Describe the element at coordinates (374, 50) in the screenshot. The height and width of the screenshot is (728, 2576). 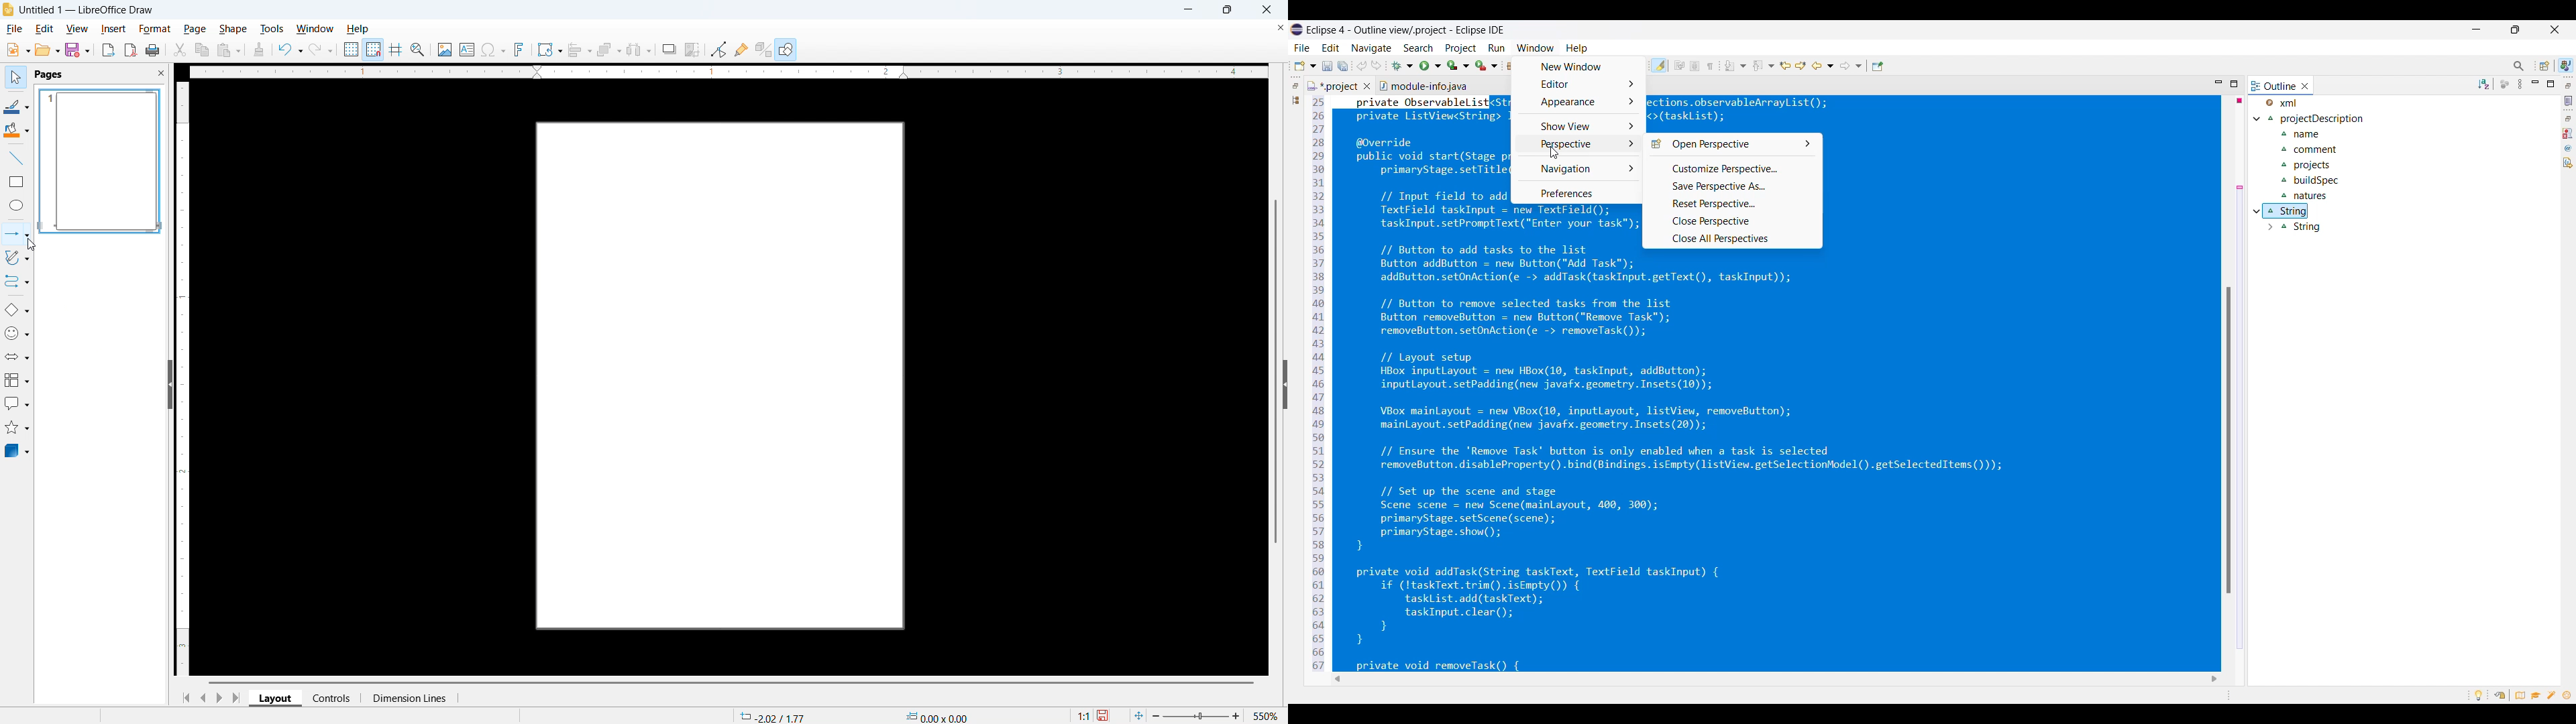
I see `Snap to grid ` at that location.